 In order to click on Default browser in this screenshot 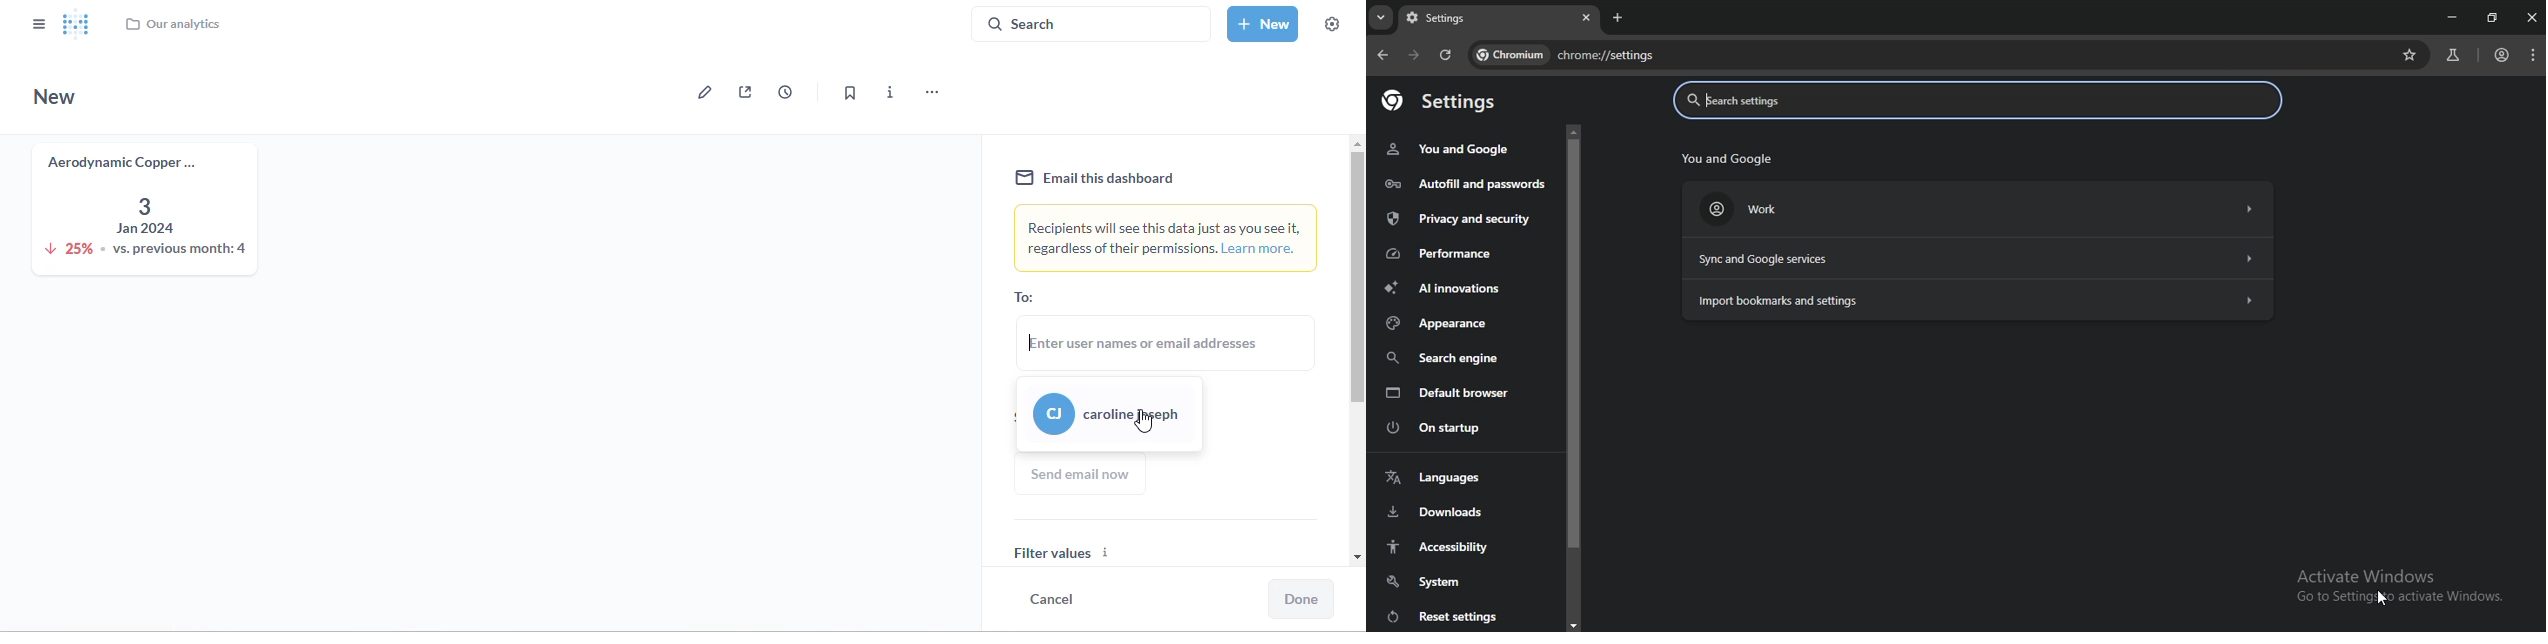, I will do `click(1447, 394)`.